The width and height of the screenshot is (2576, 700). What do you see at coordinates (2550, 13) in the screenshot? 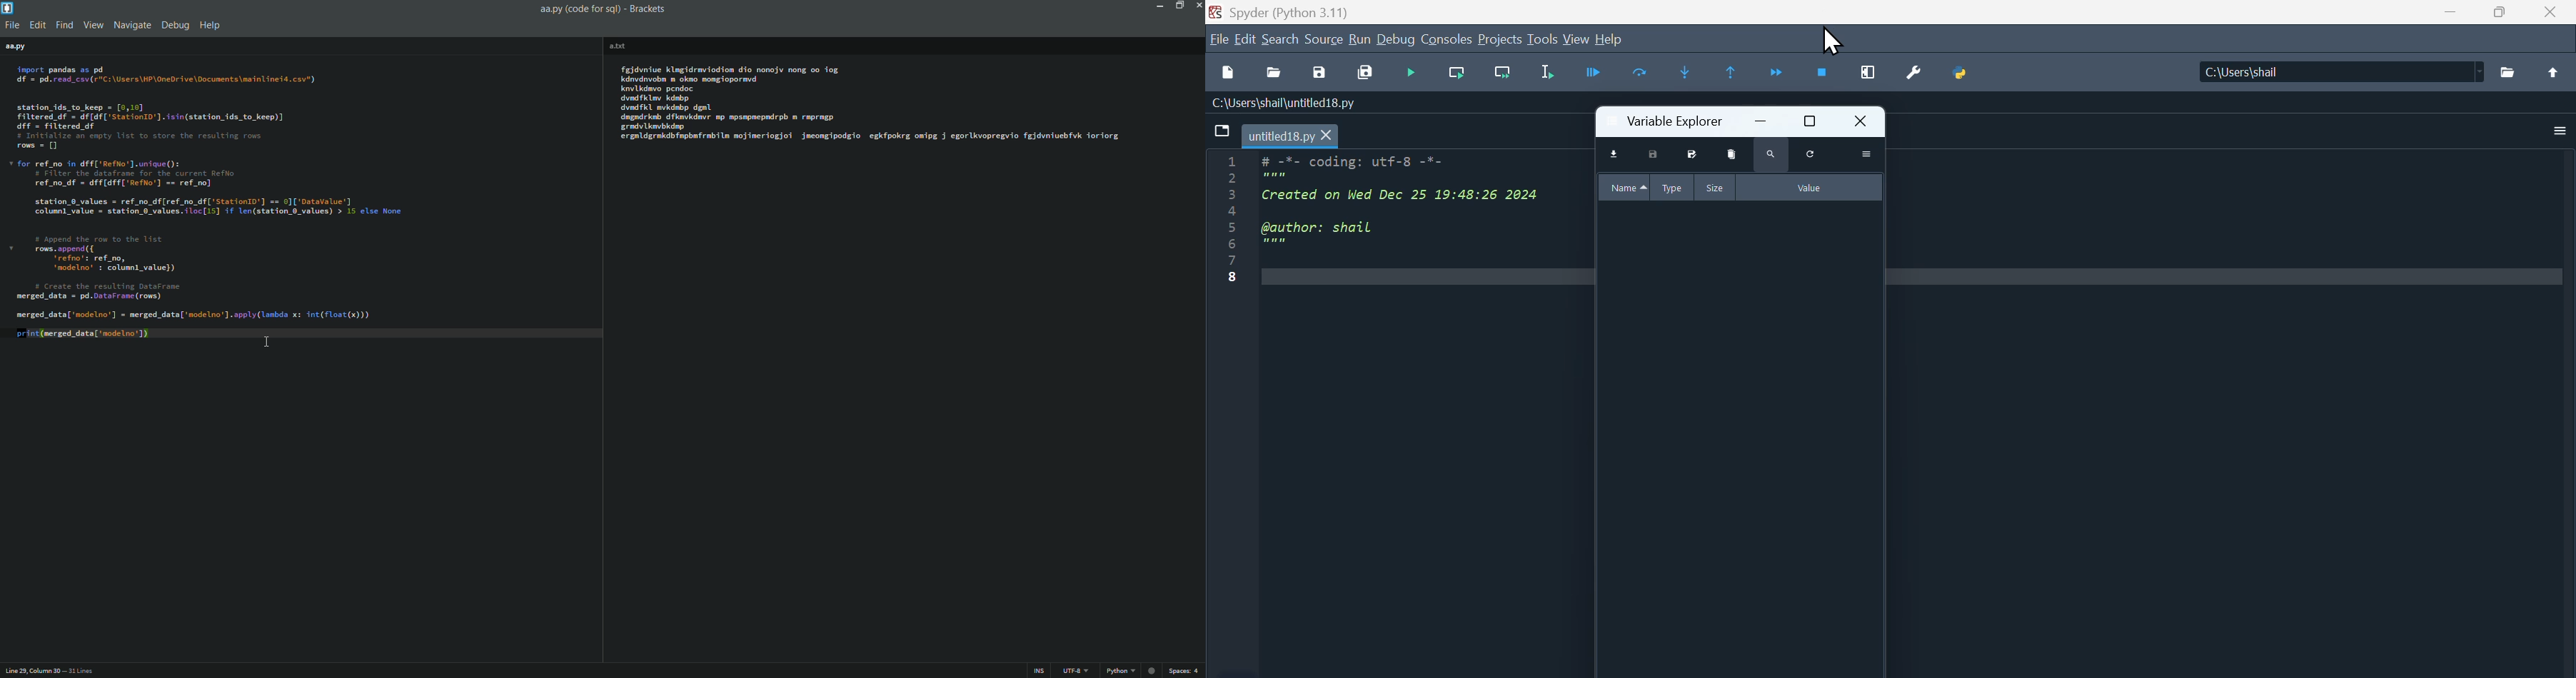
I see `Close` at bounding box center [2550, 13].